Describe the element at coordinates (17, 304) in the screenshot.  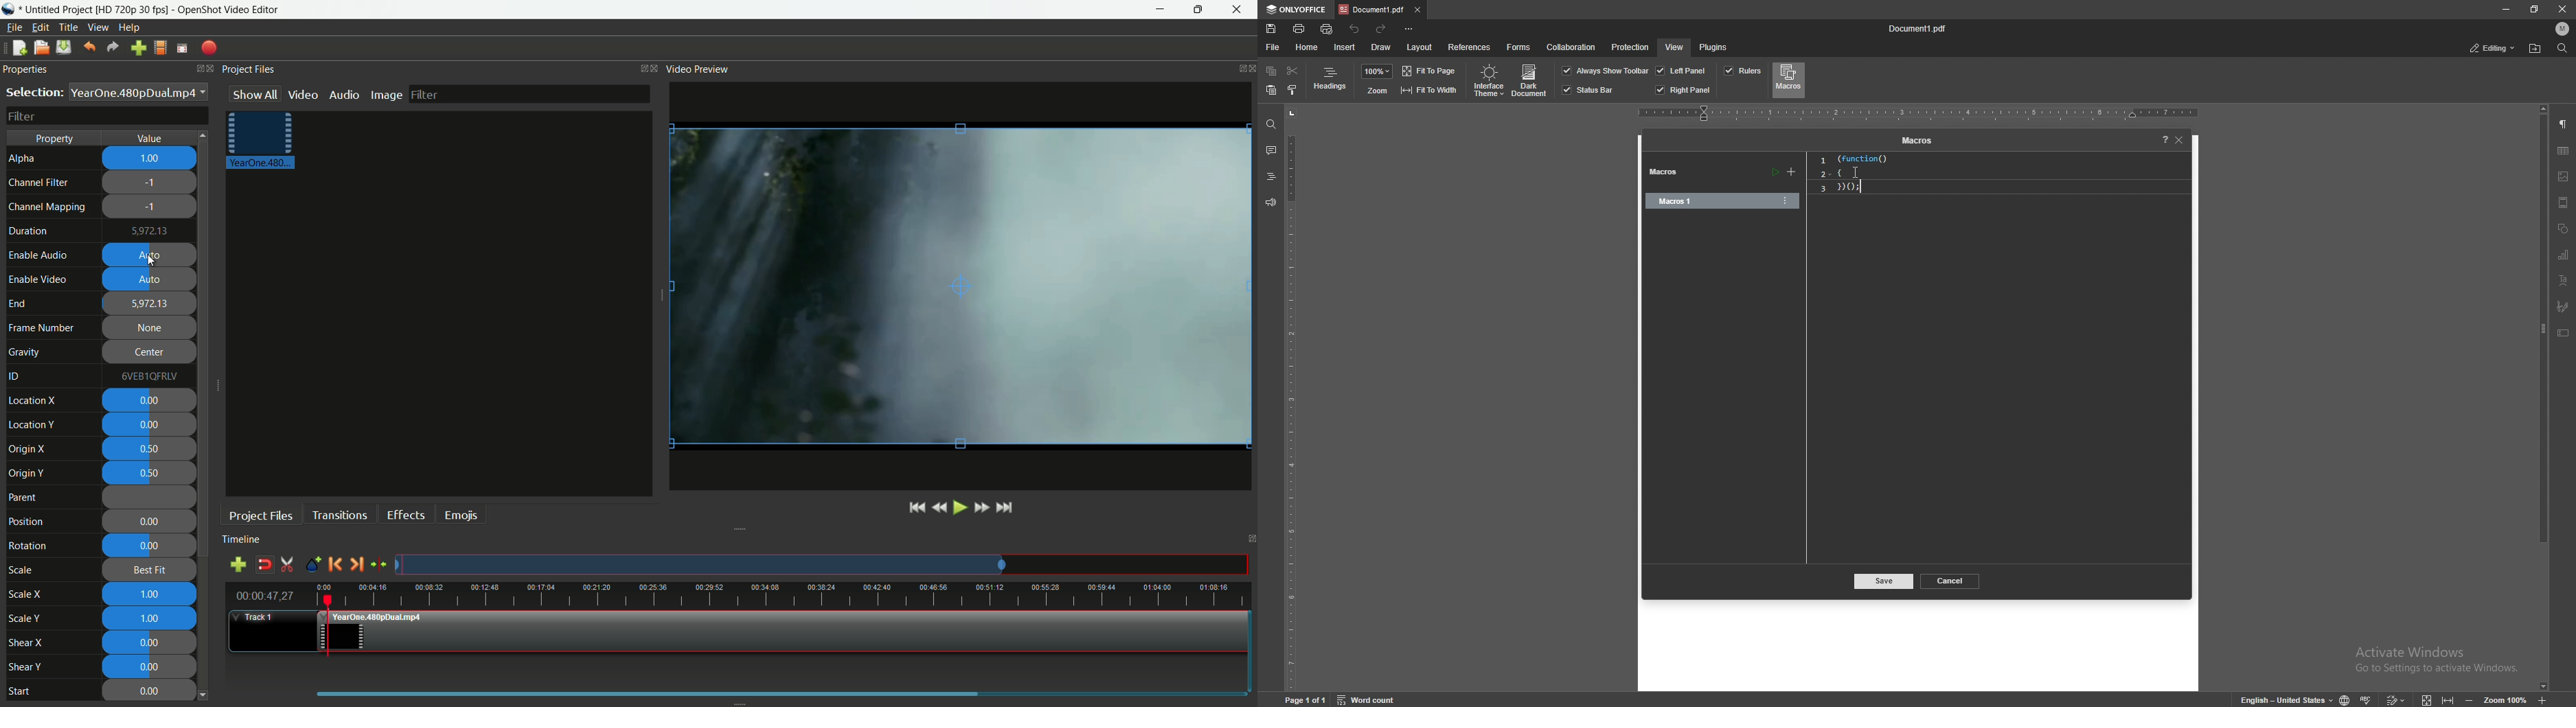
I see `end` at that location.